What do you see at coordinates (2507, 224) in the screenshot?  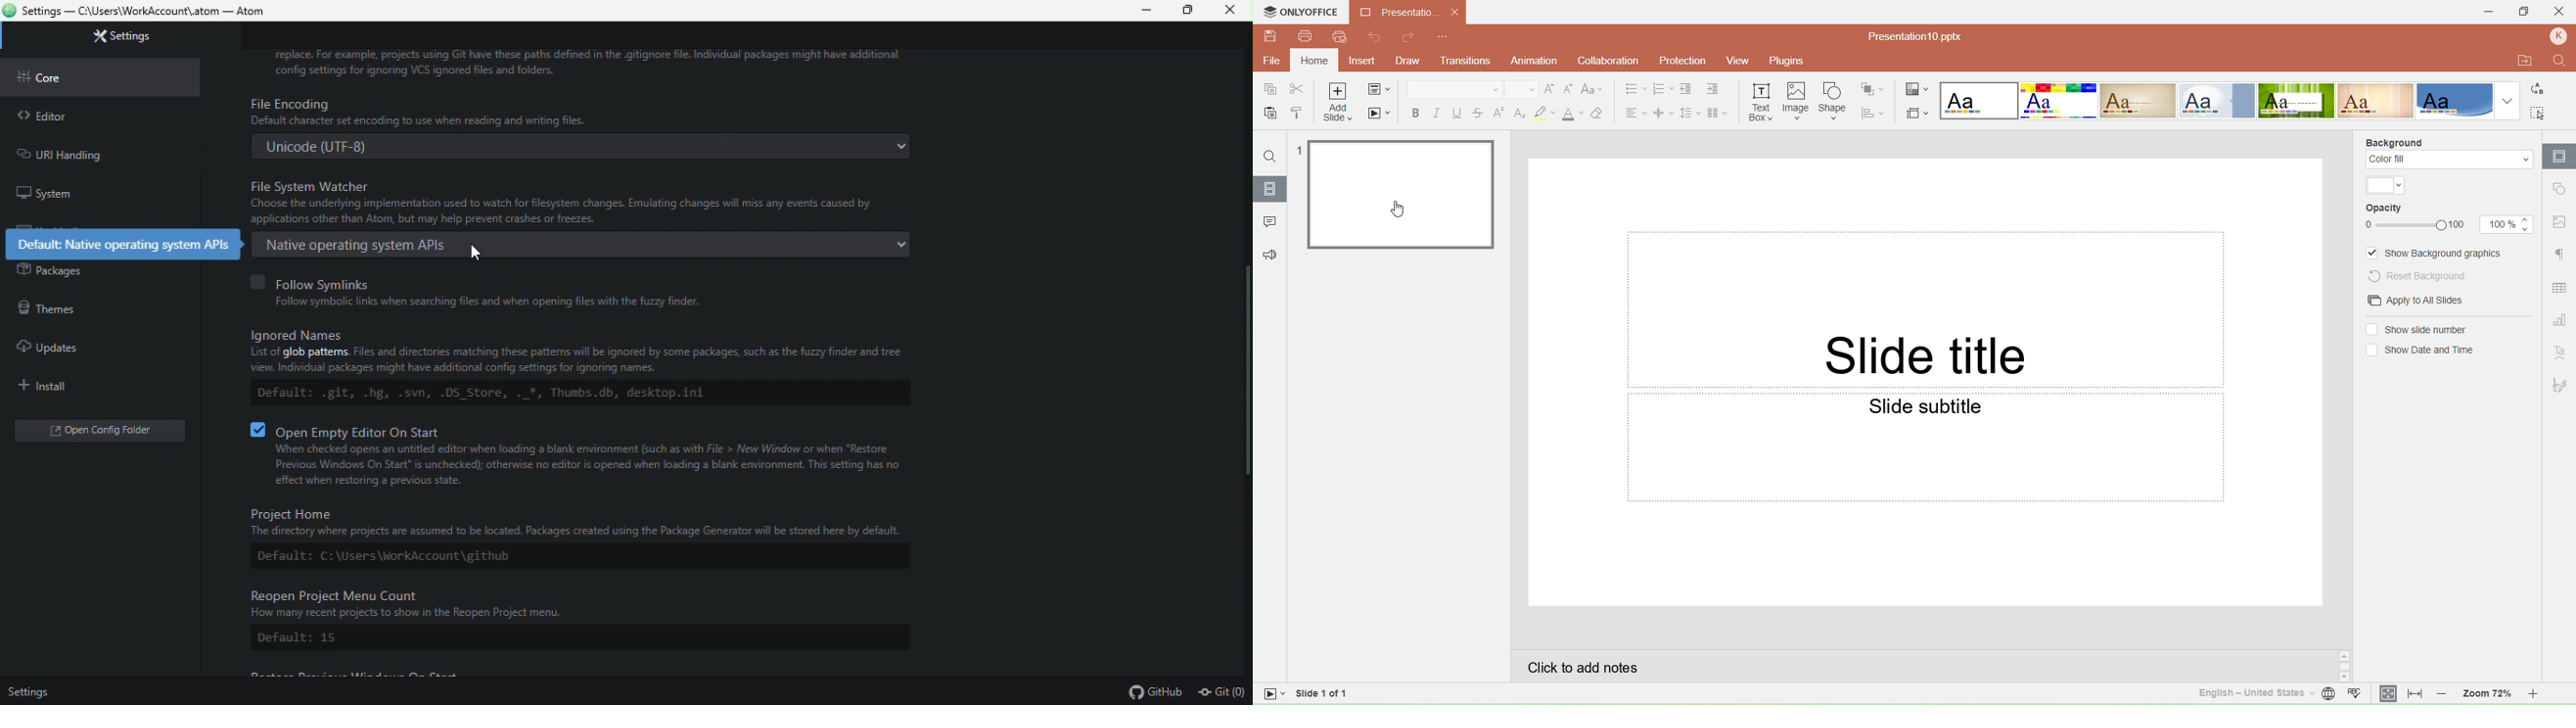 I see `Opacity size` at bounding box center [2507, 224].